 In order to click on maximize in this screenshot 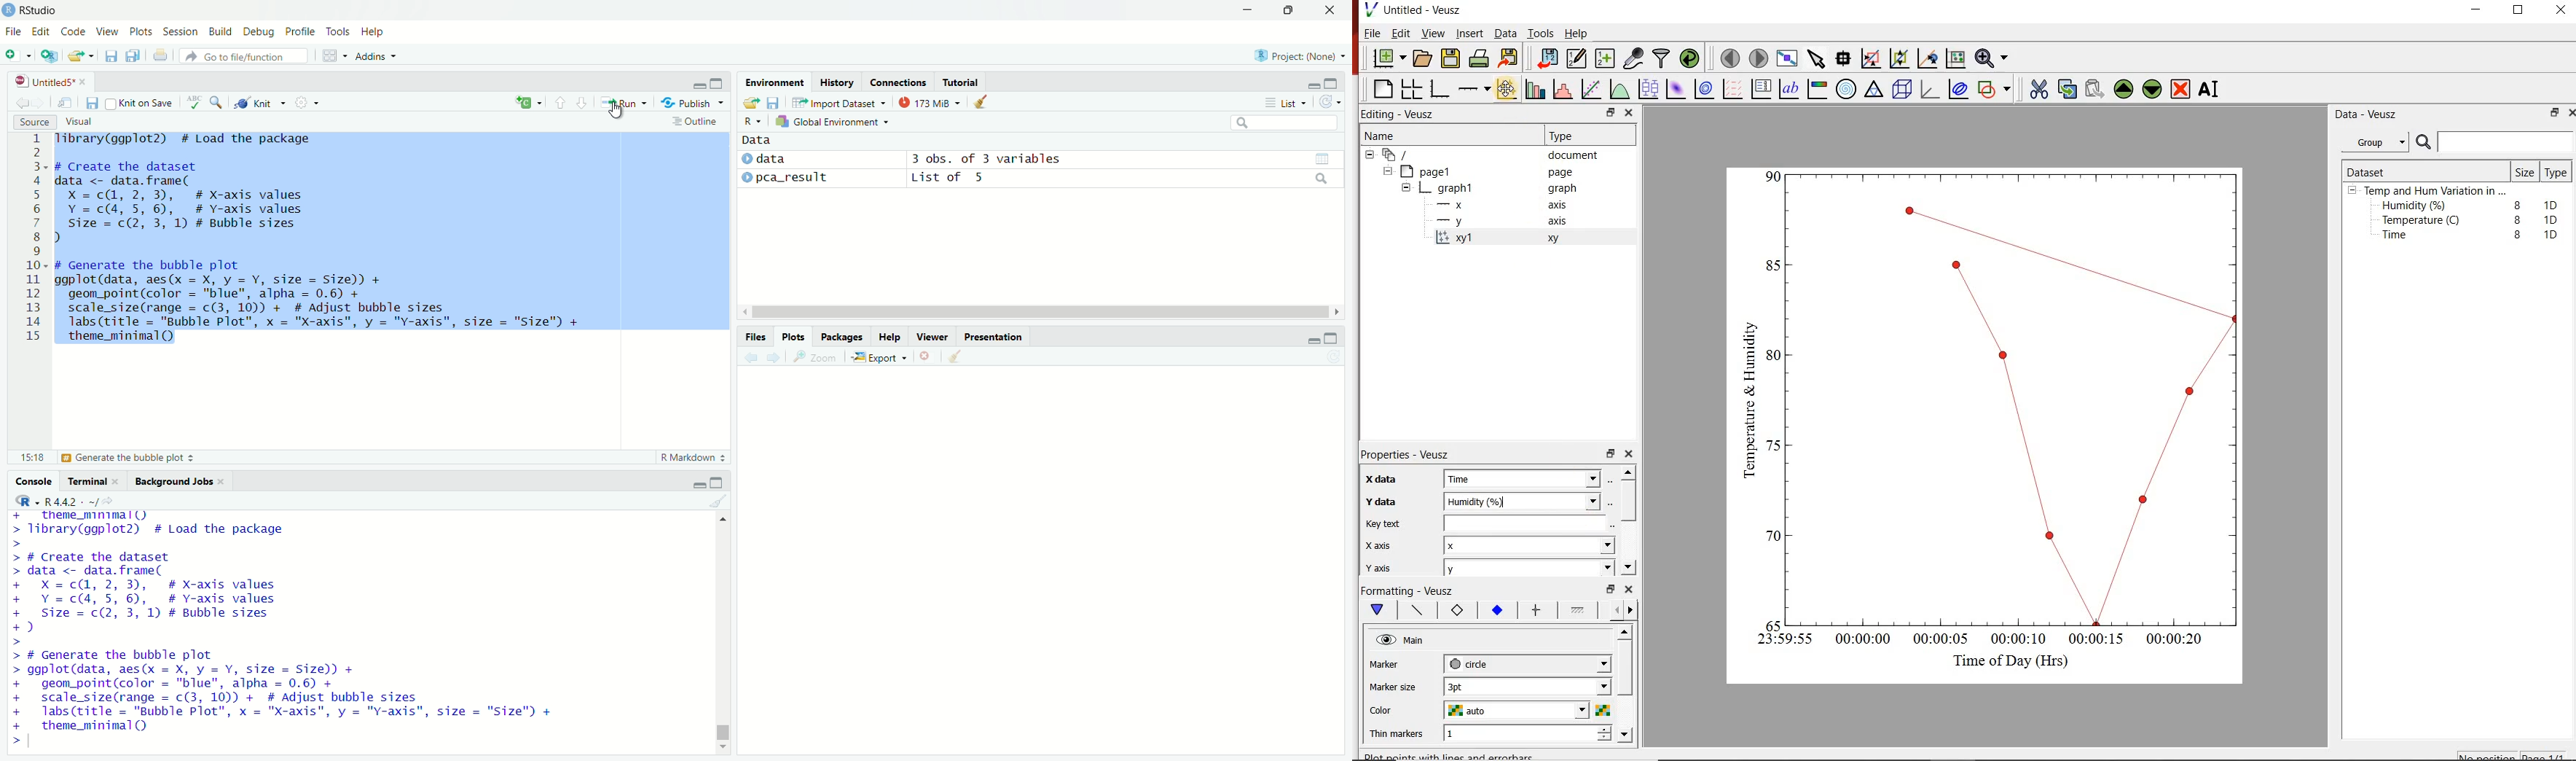, I will do `click(720, 82)`.